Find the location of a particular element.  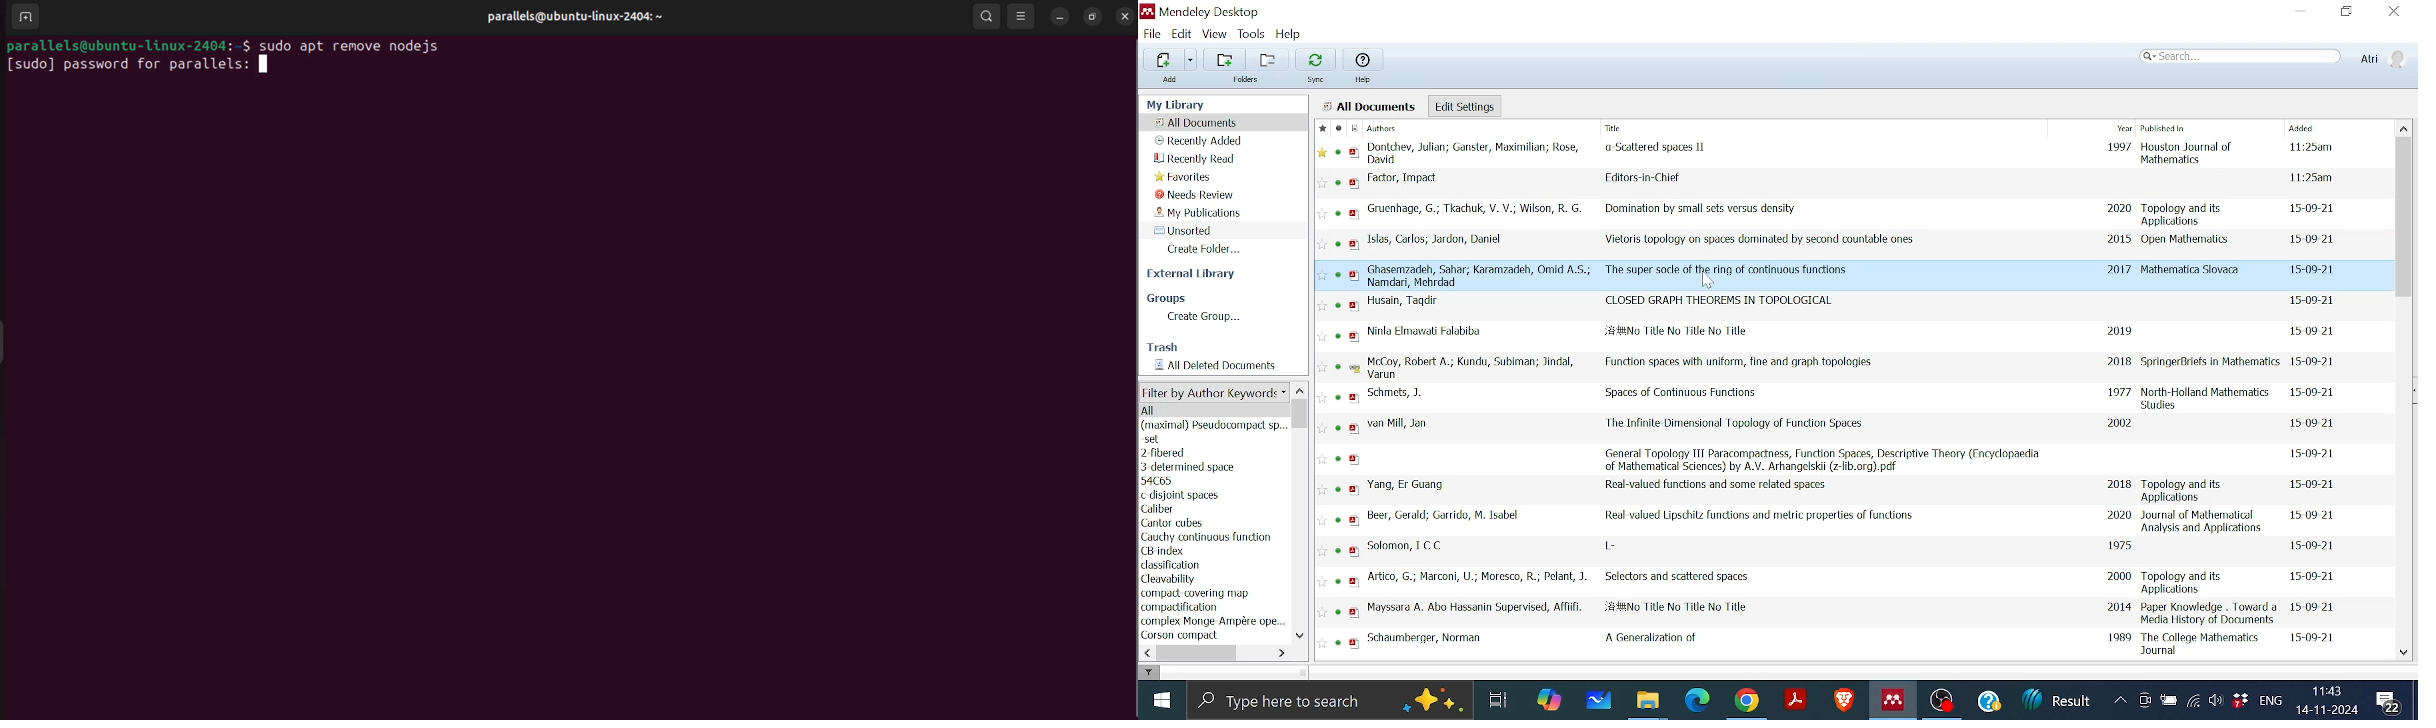

Scattered Spaces II is located at coordinates (1844, 152).